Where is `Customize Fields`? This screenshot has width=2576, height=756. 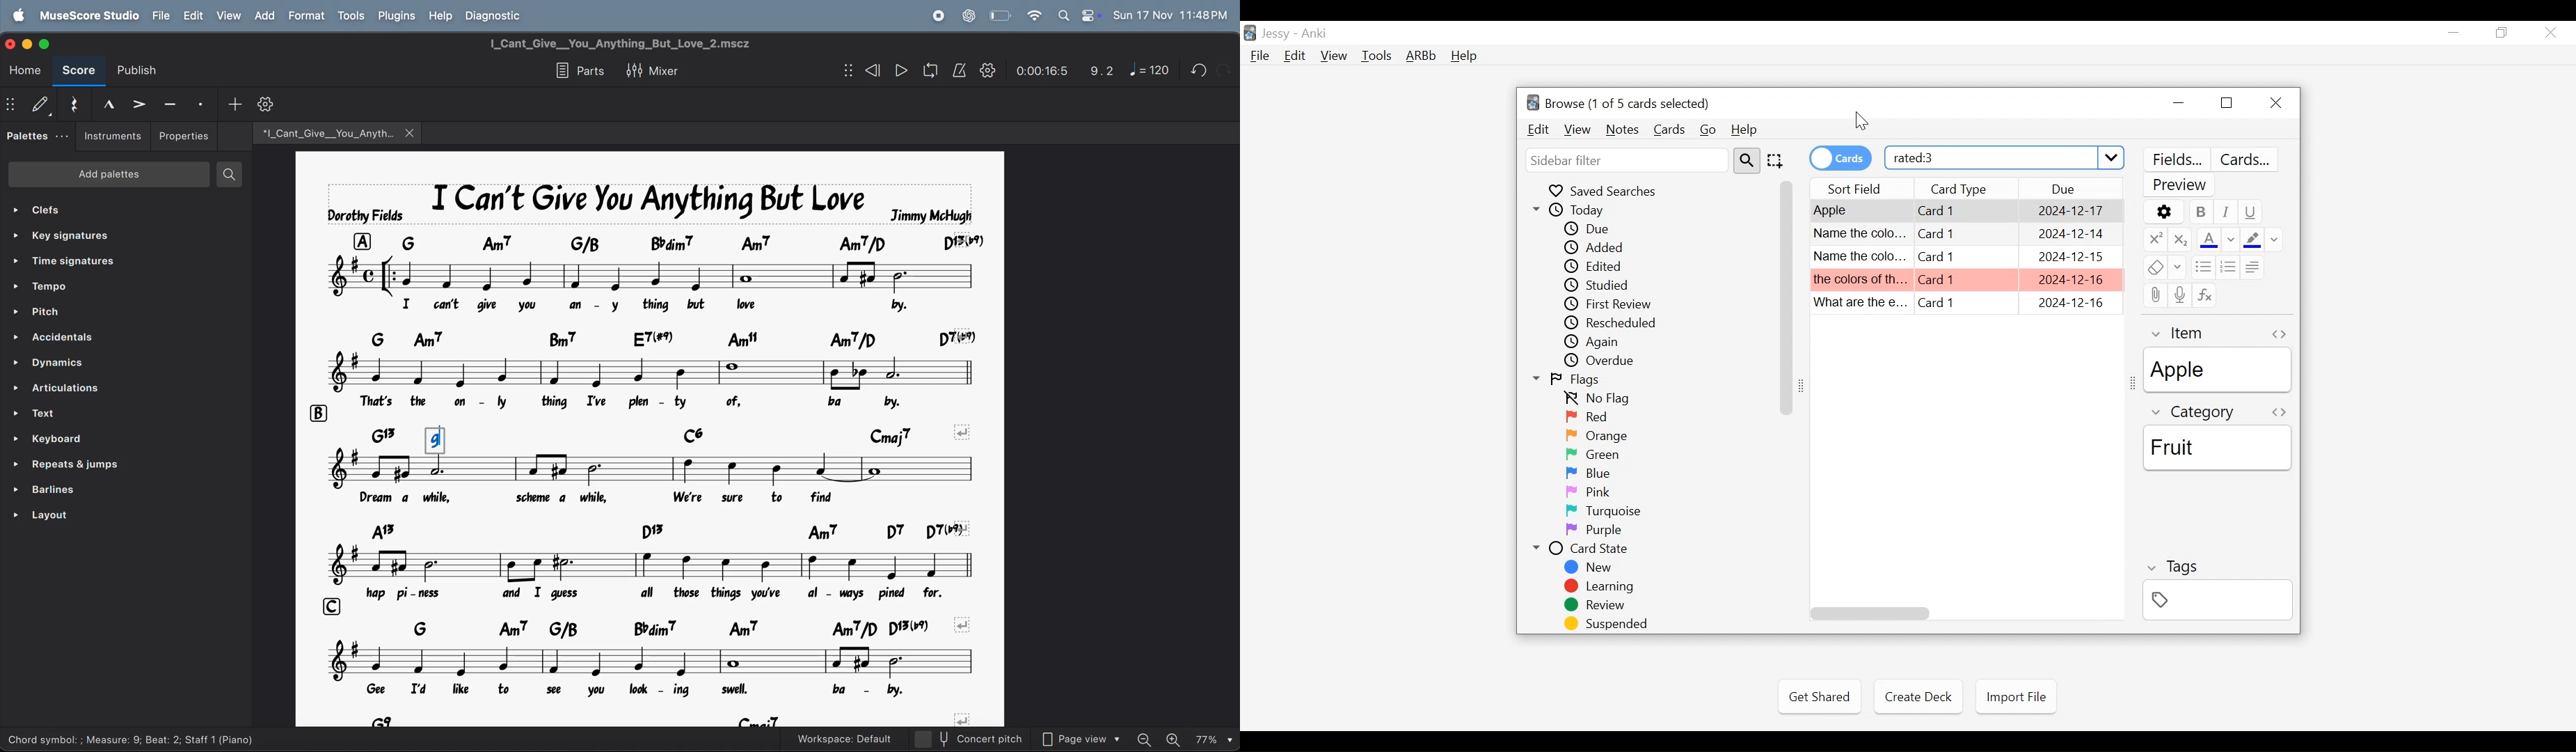 Customize Fields is located at coordinates (2177, 159).